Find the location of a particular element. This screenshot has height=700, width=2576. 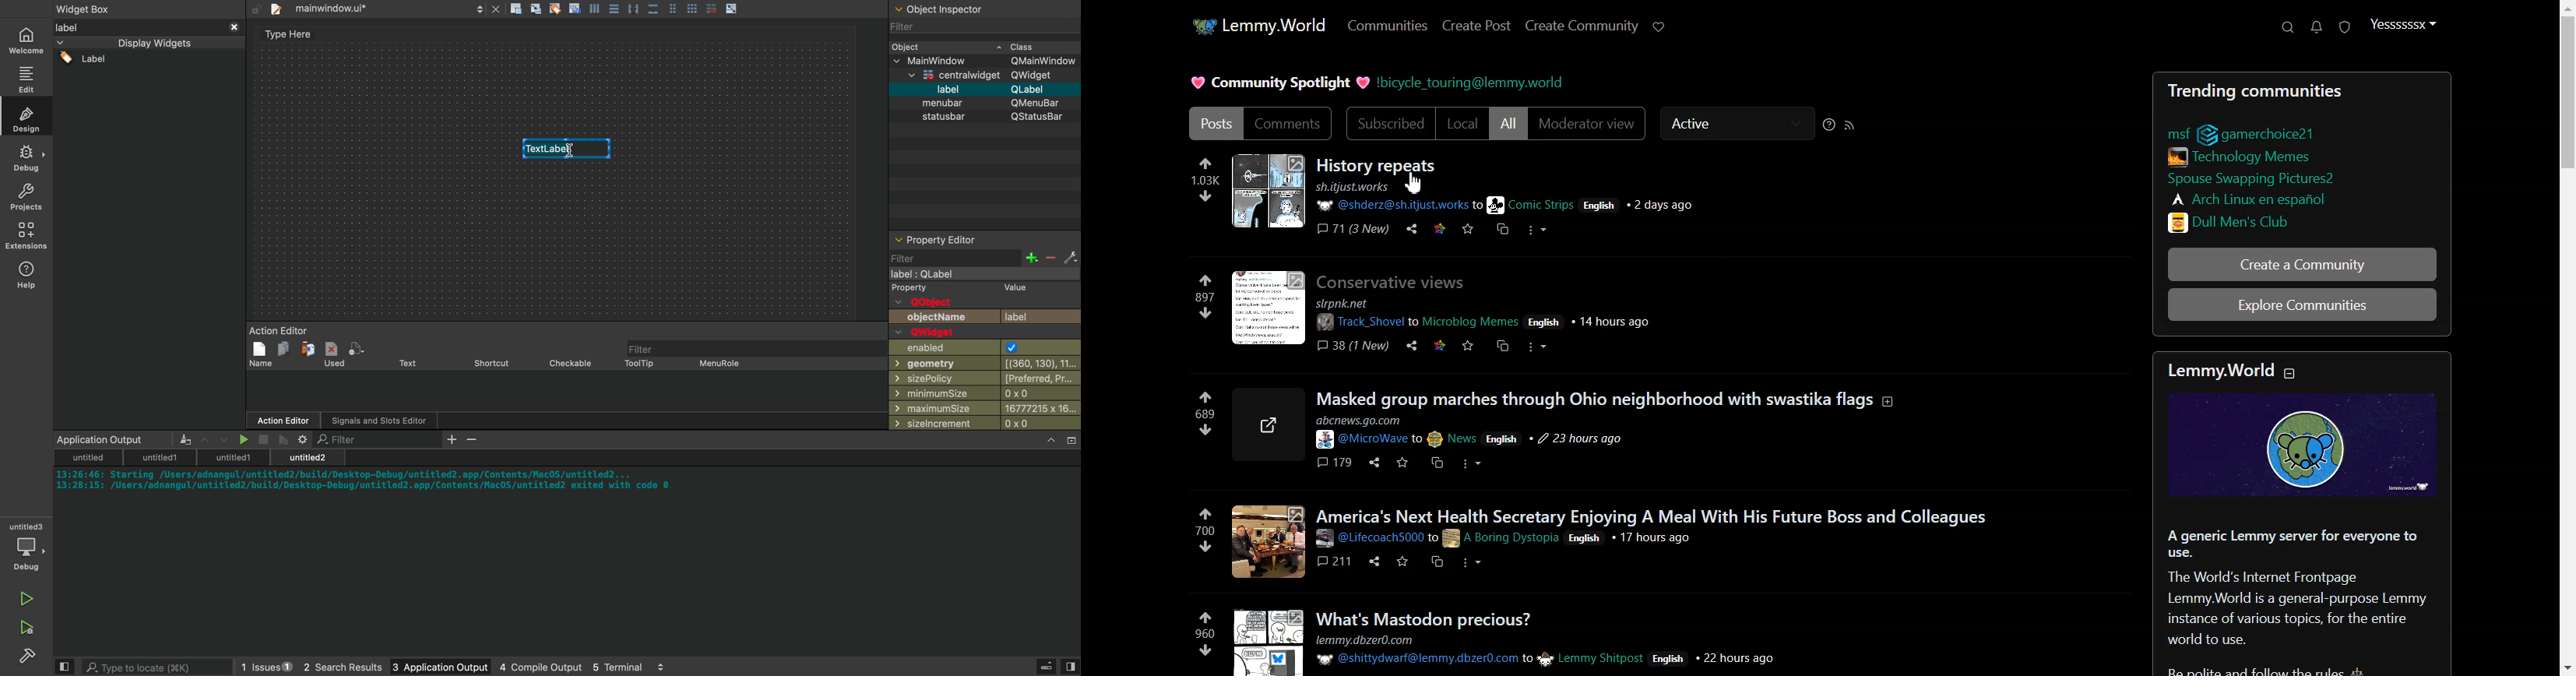

More is located at coordinates (1475, 566).